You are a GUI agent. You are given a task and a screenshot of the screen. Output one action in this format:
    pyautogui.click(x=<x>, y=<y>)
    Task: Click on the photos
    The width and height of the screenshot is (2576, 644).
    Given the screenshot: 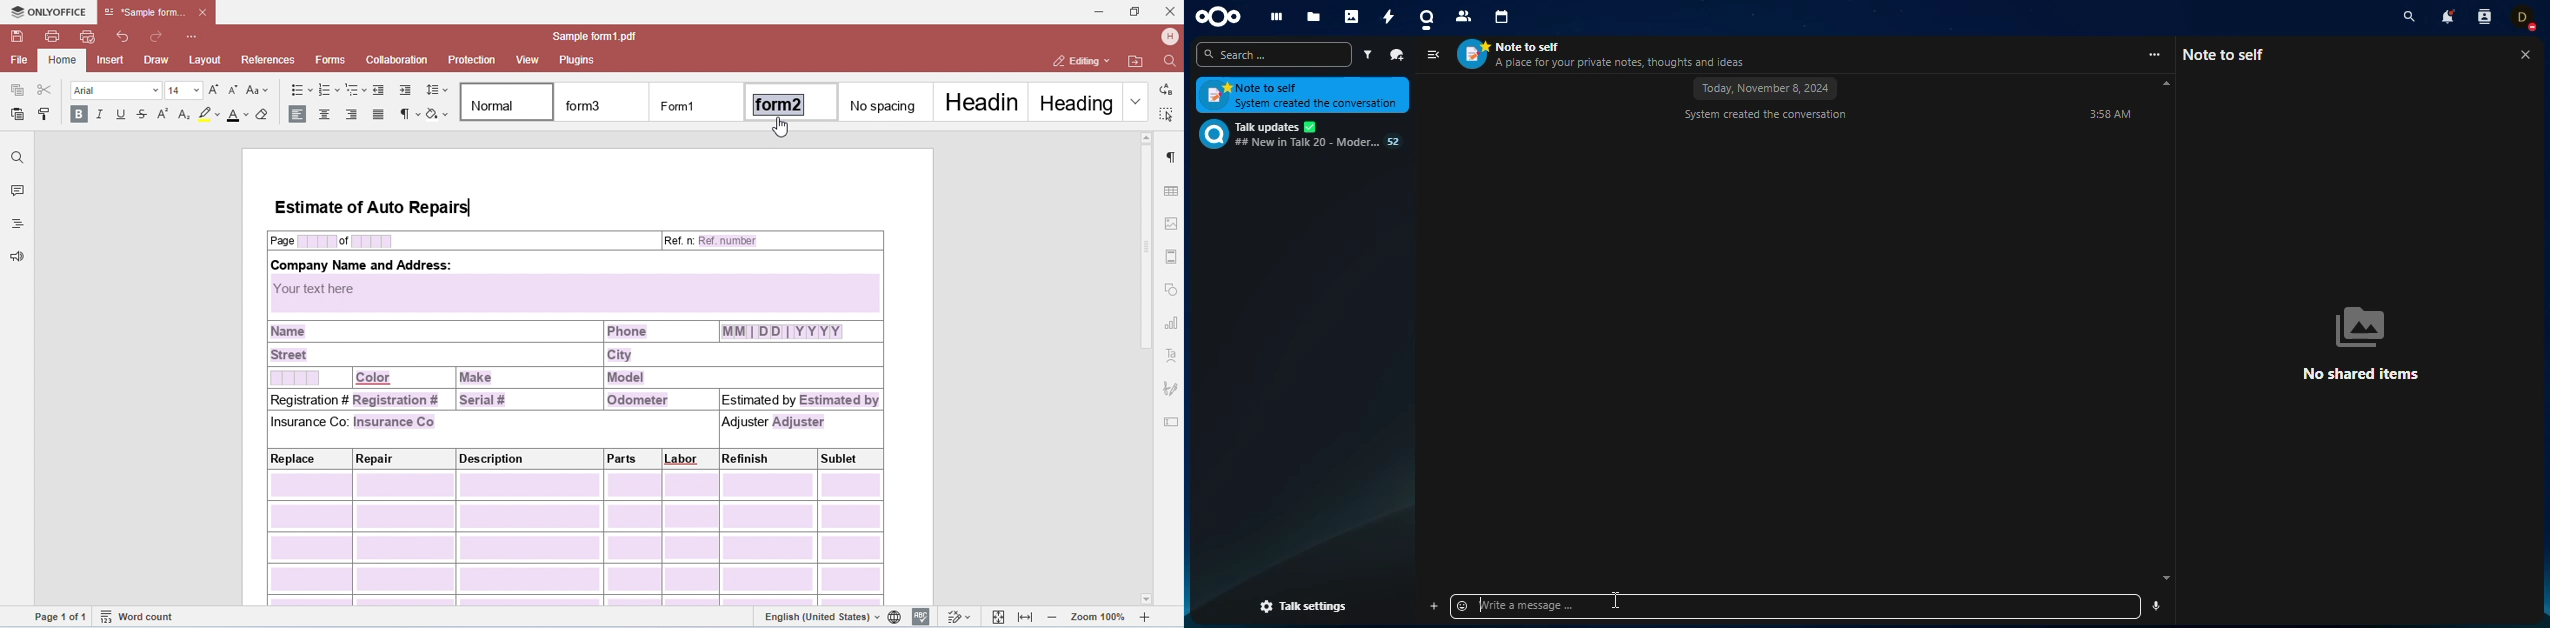 What is the action you would take?
    pyautogui.click(x=1354, y=17)
    